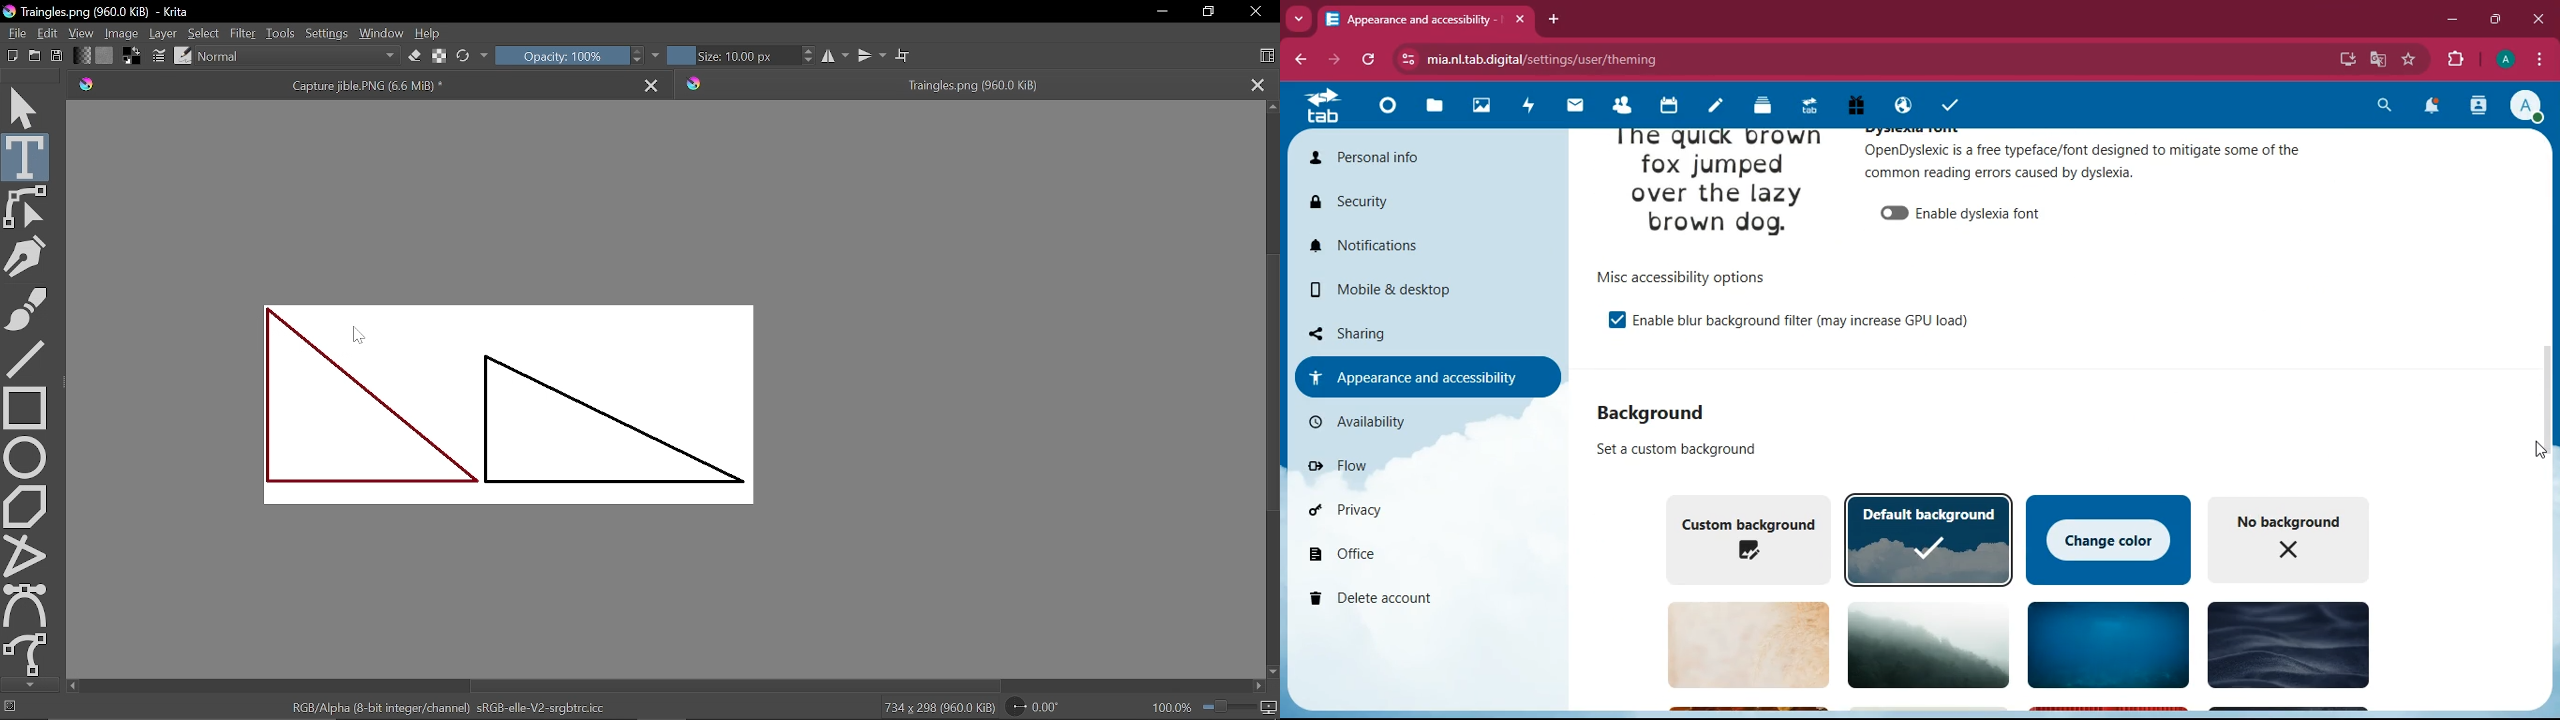  What do you see at coordinates (1608, 319) in the screenshot?
I see `enable` at bounding box center [1608, 319].